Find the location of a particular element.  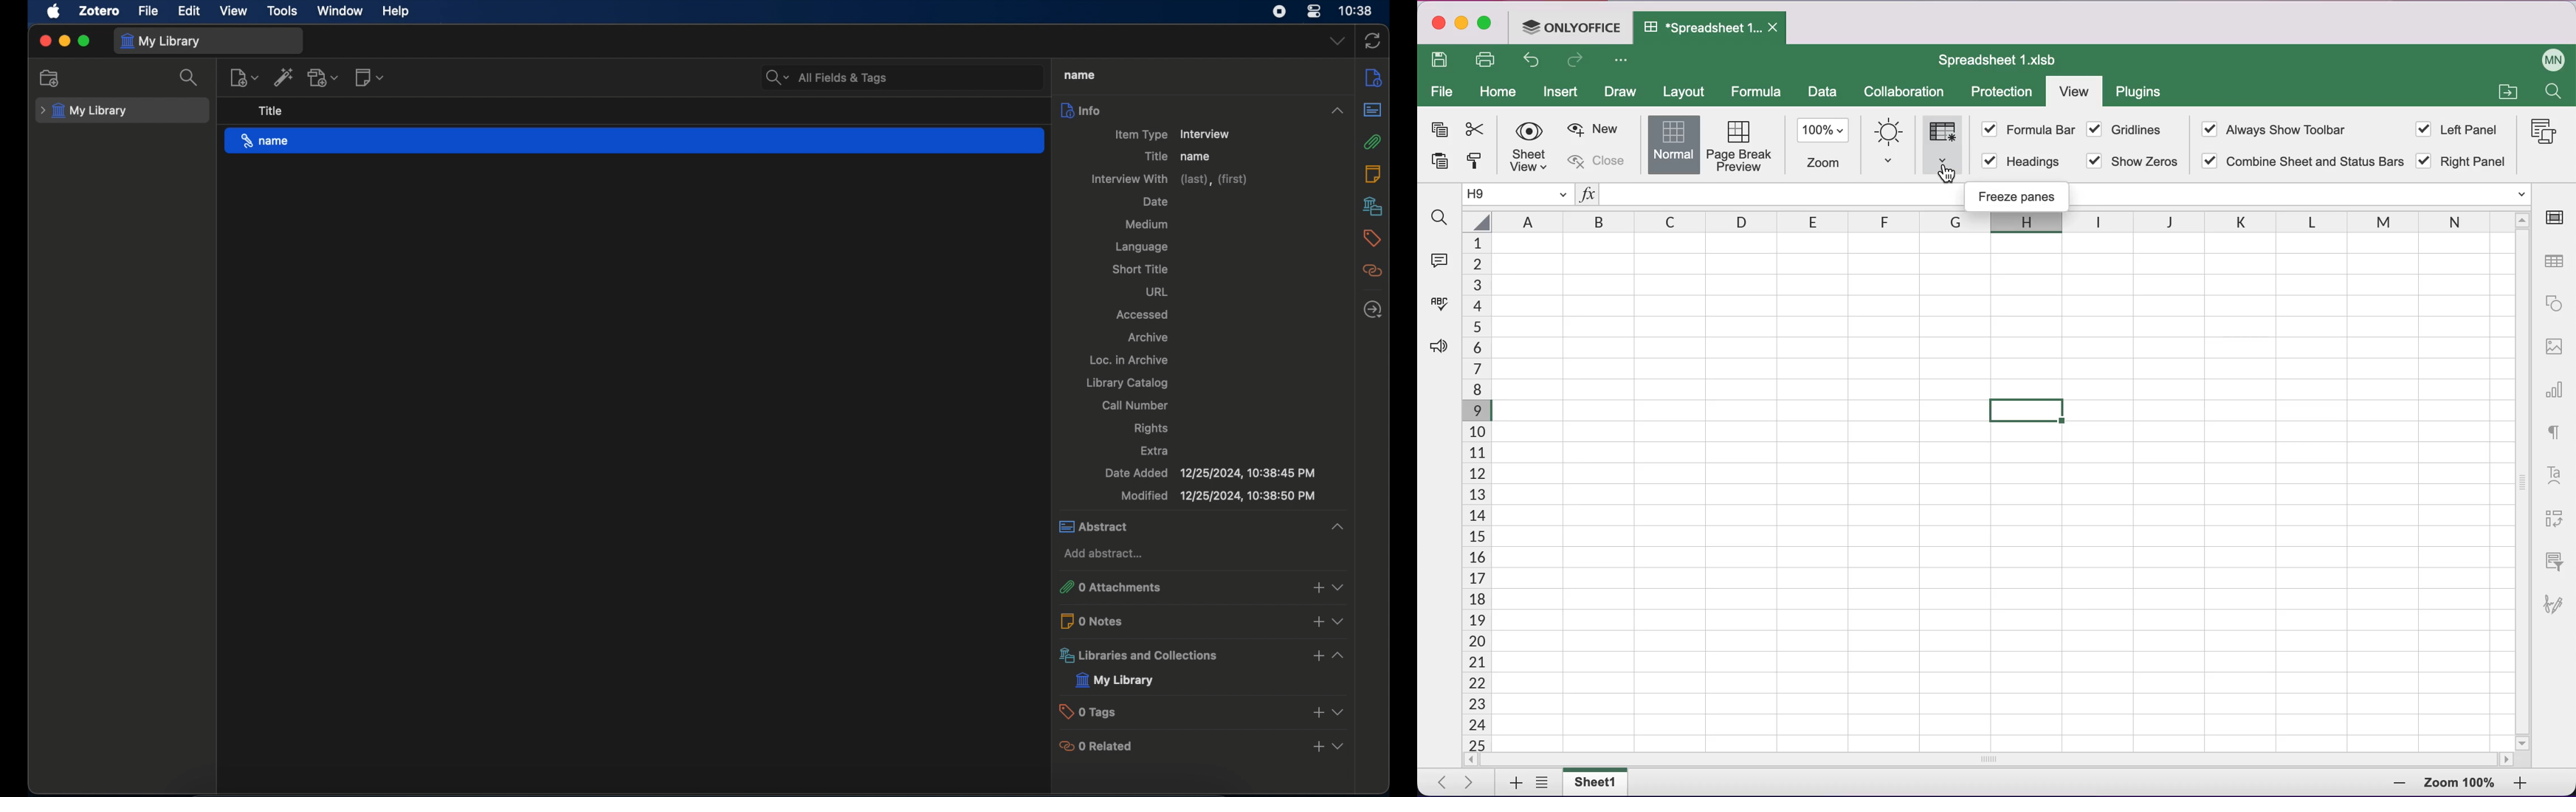

zoom is located at coordinates (2459, 783).